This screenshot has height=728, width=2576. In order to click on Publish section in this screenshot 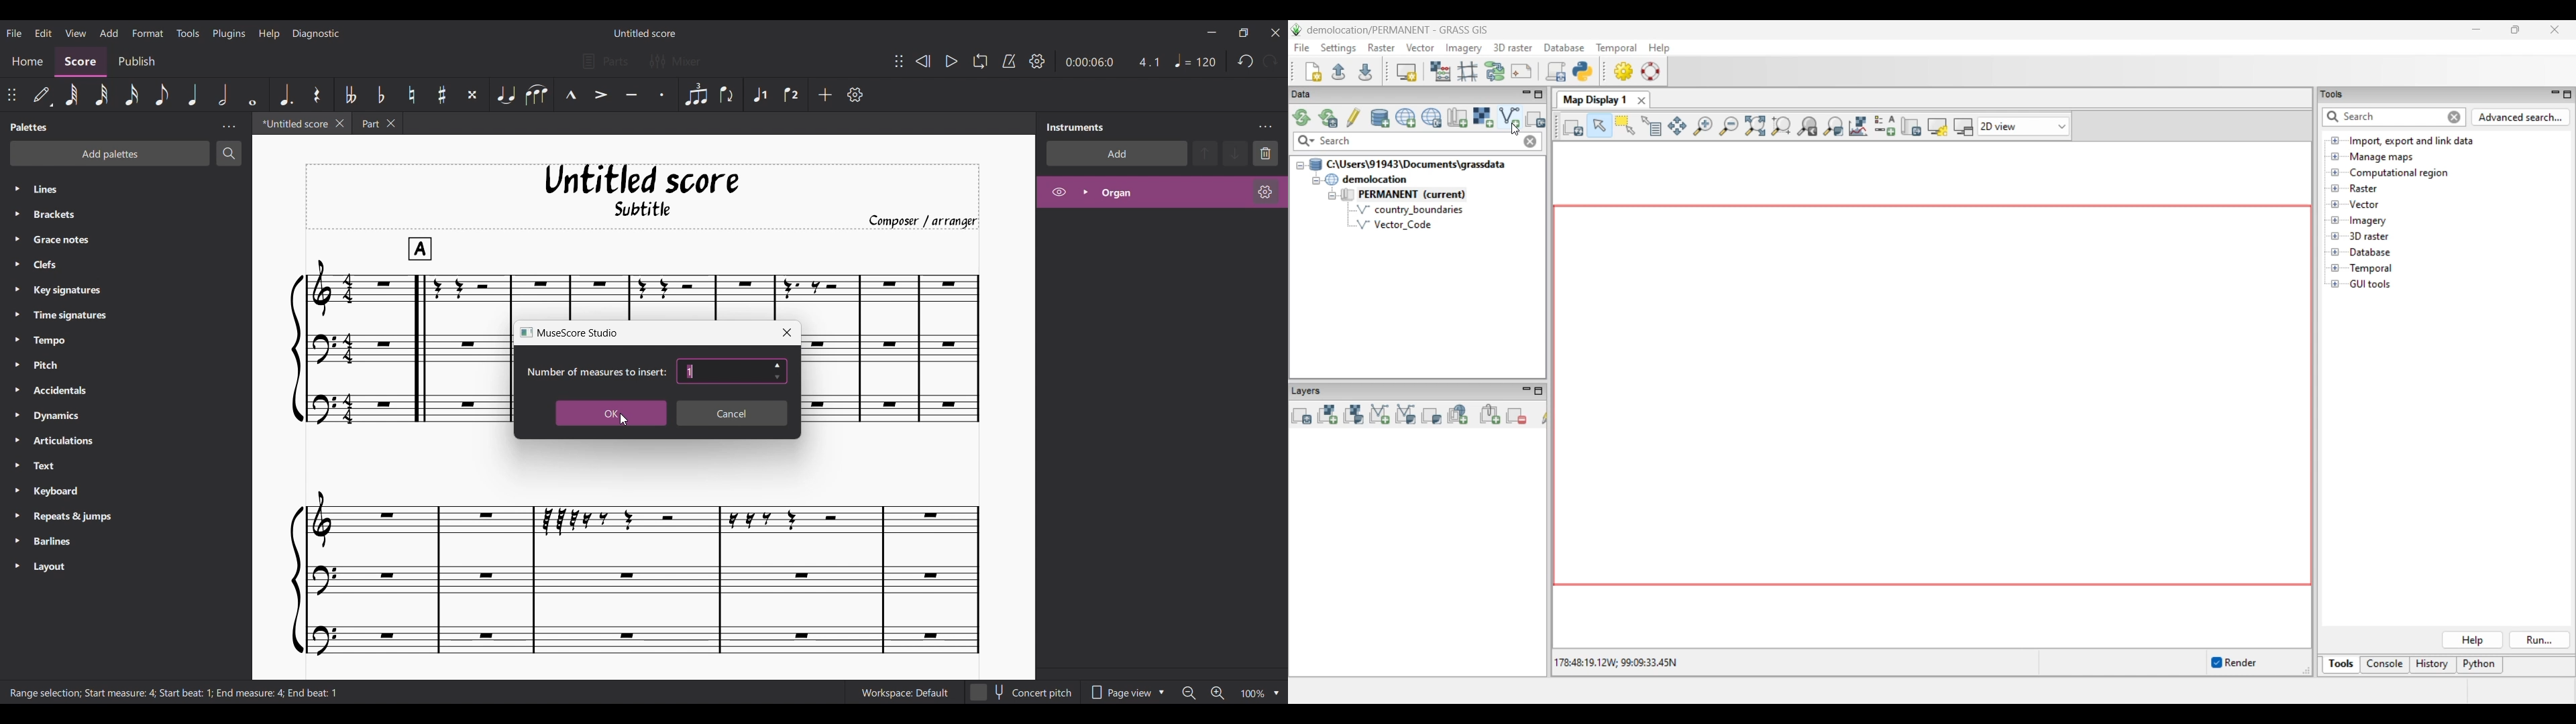, I will do `click(137, 62)`.